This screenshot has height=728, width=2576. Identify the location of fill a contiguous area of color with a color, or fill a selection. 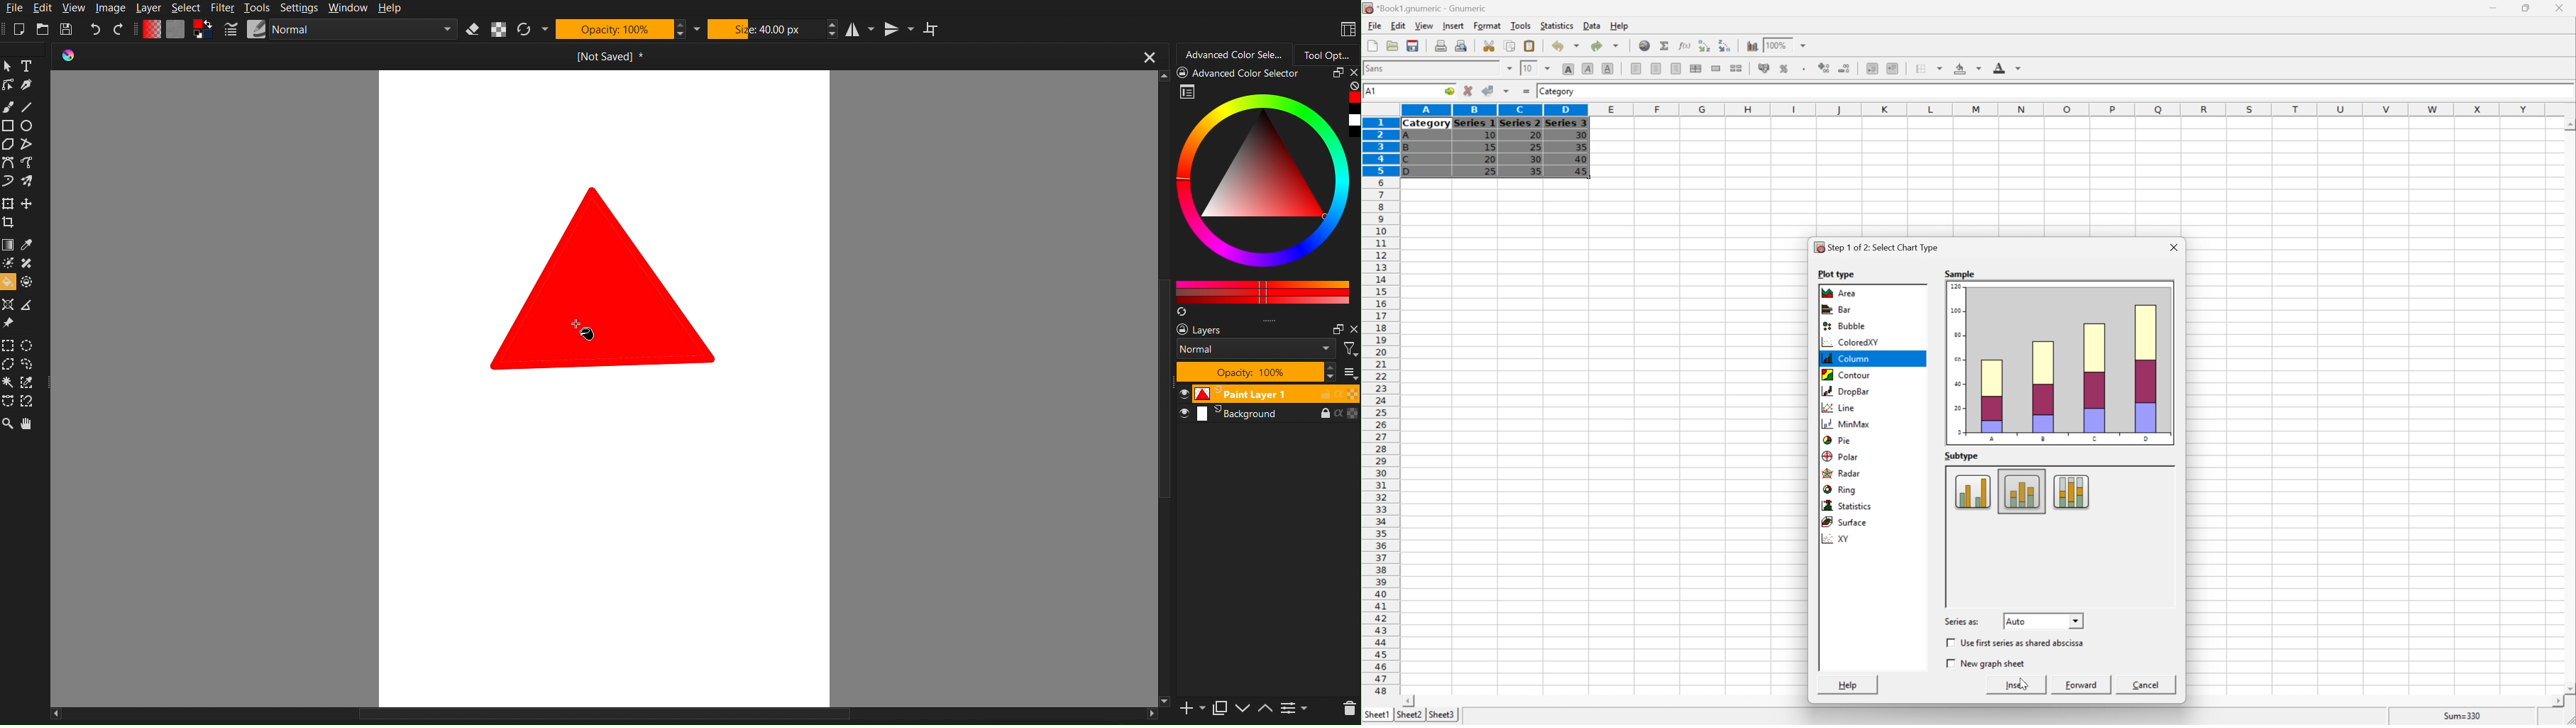
(9, 282).